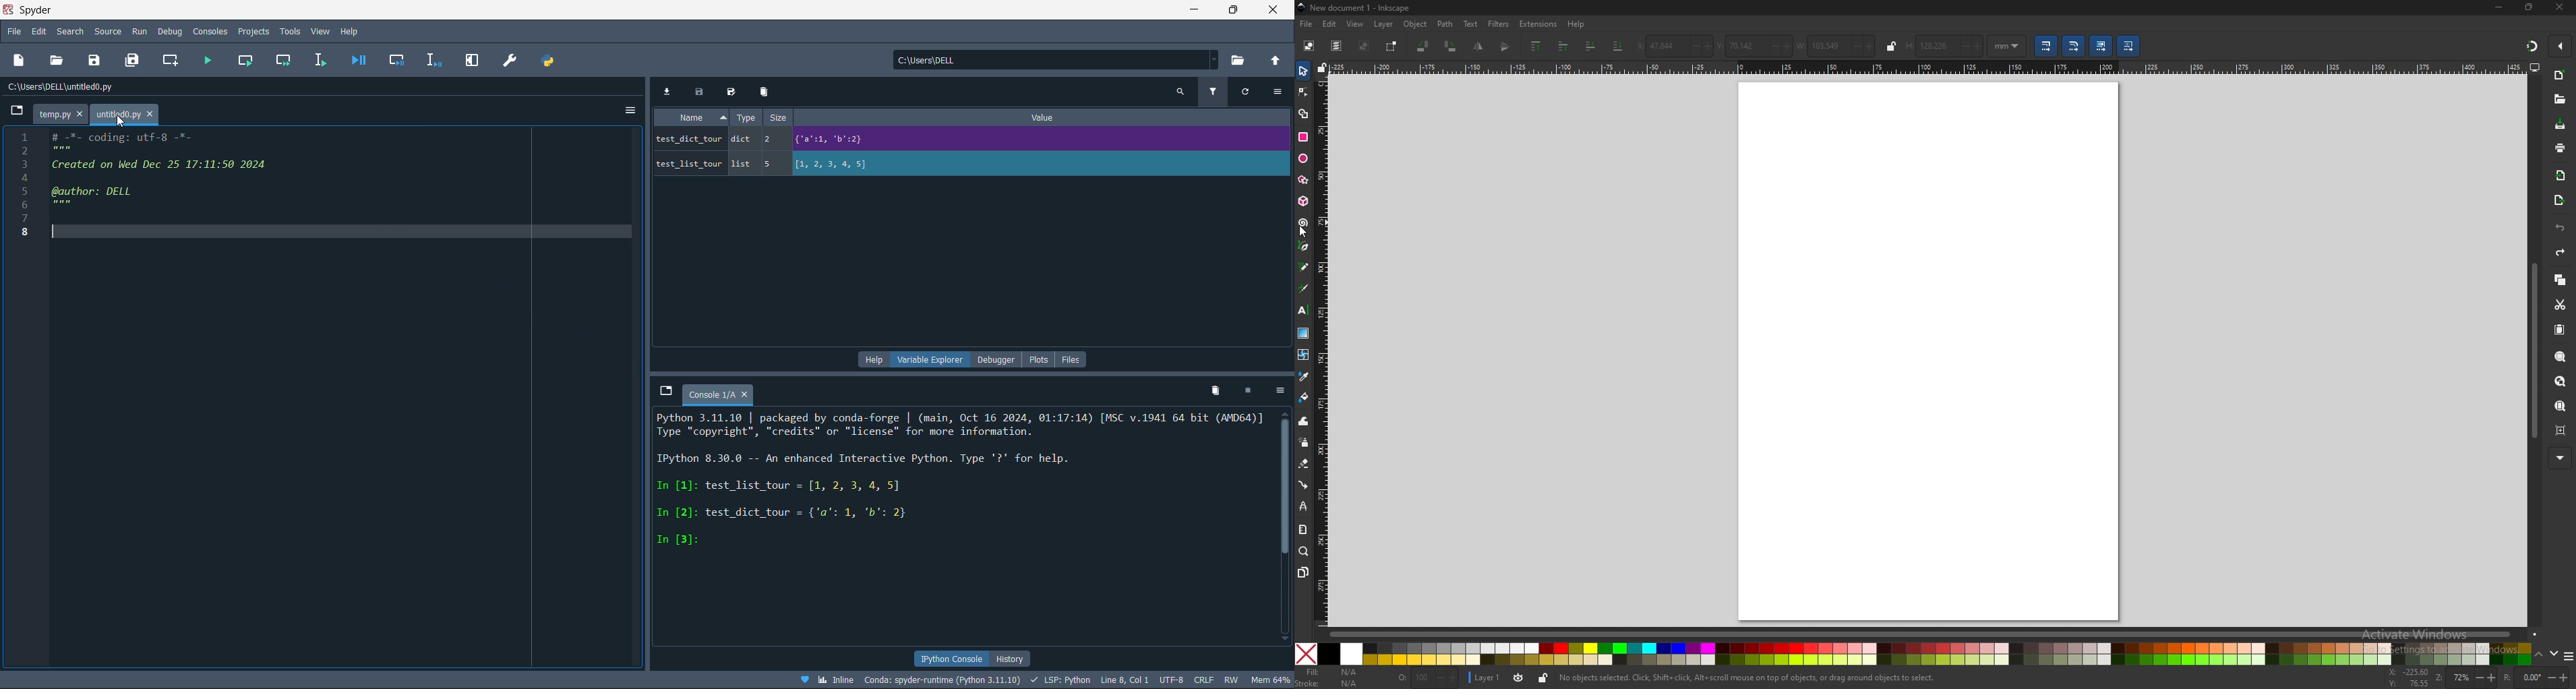 The image size is (2576, 700). What do you see at coordinates (1170, 681) in the screenshot?
I see `UTF-8` at bounding box center [1170, 681].